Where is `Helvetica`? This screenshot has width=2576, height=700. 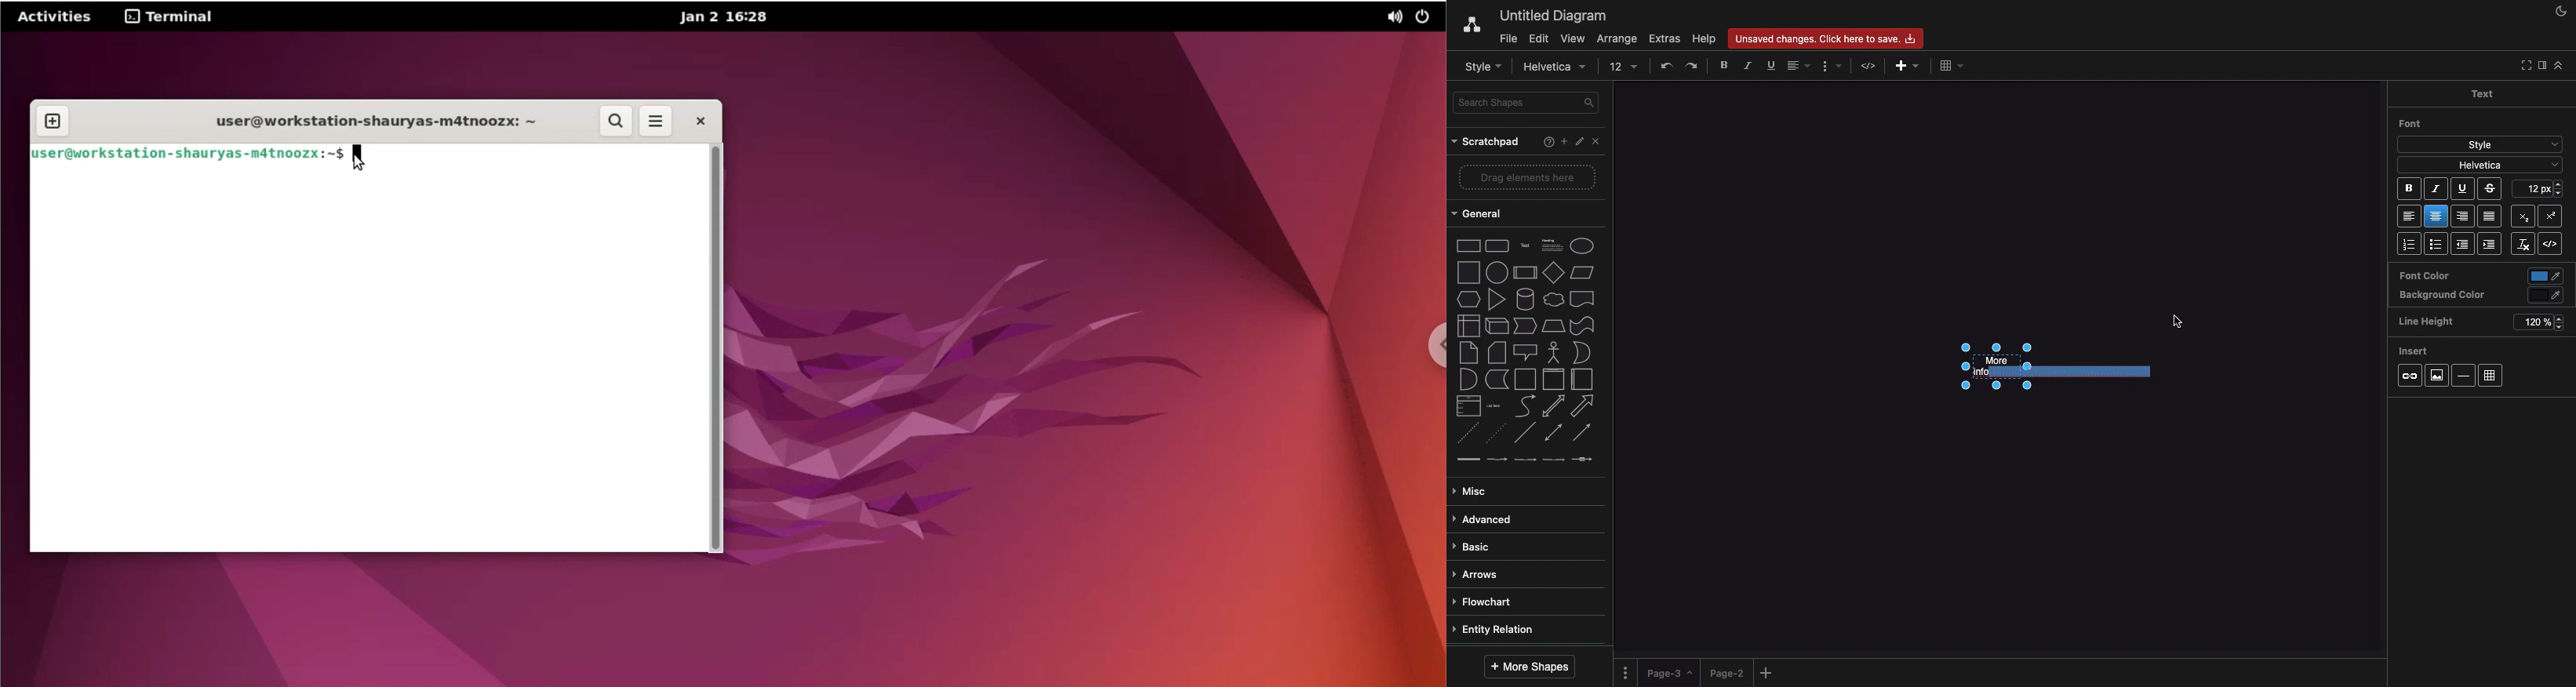
Helvetica is located at coordinates (2480, 164).